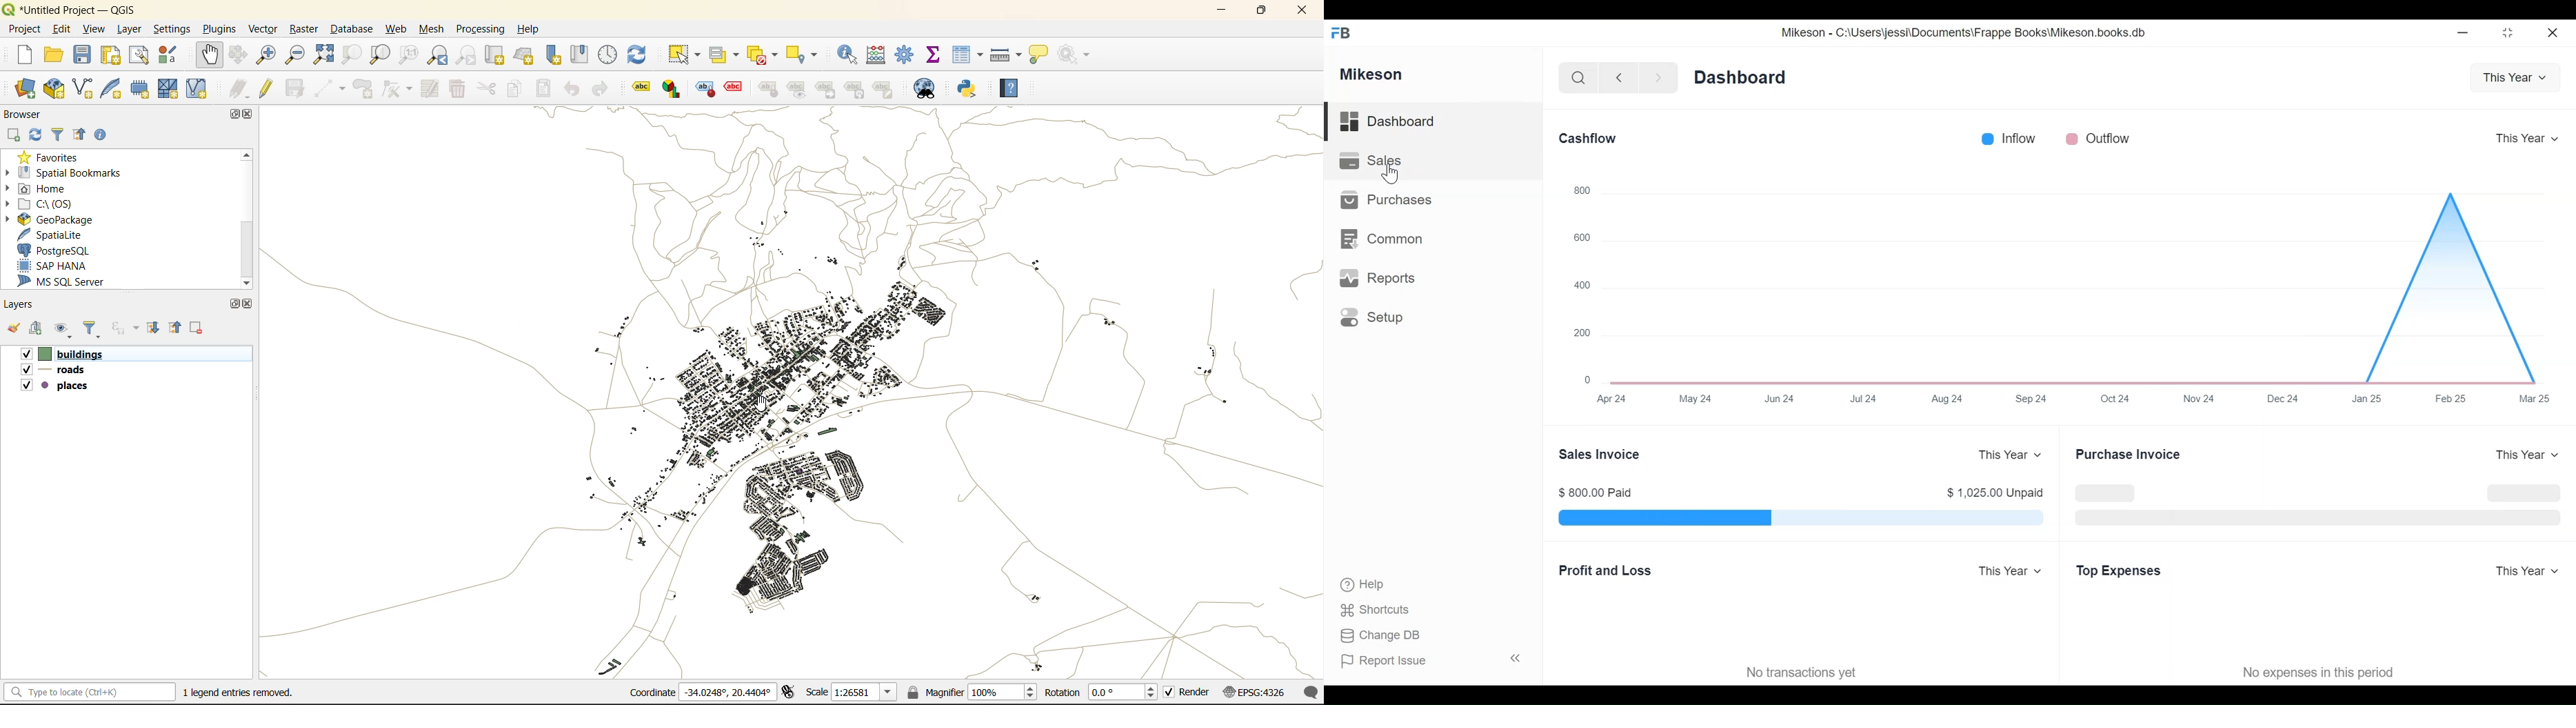  I want to click on cursor, so click(1394, 175).